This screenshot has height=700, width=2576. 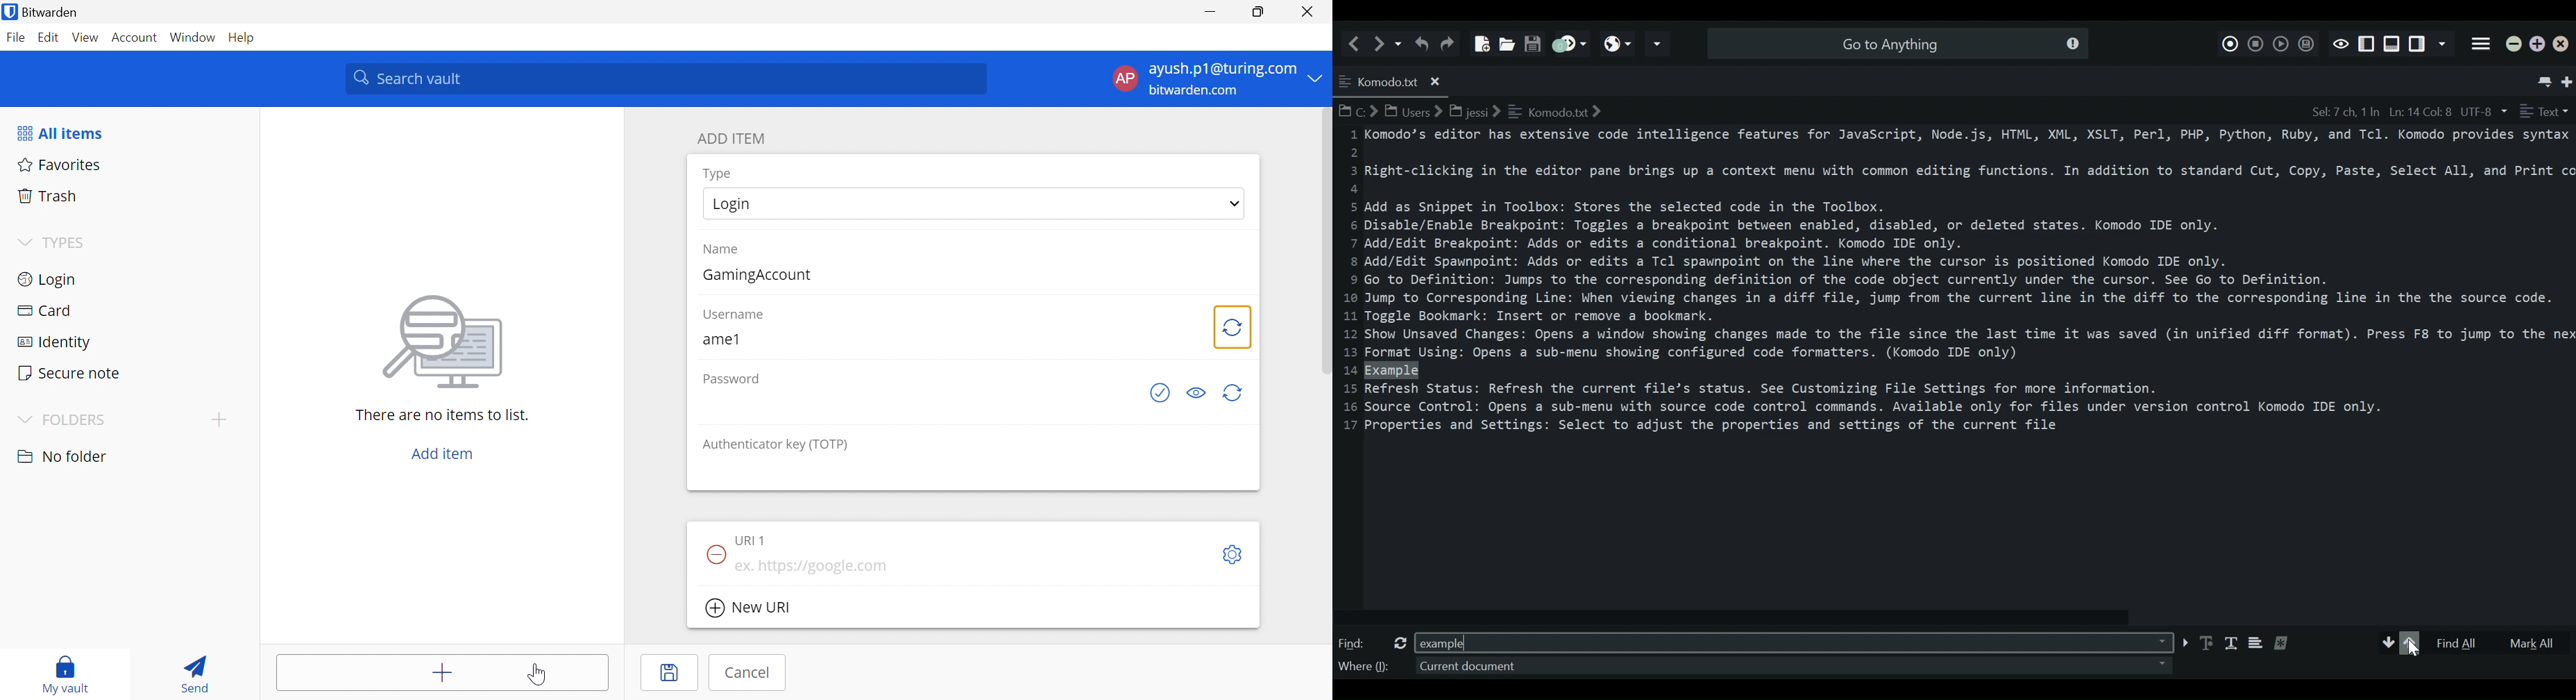 What do you see at coordinates (761, 276) in the screenshot?
I see `GamingAccount` at bounding box center [761, 276].